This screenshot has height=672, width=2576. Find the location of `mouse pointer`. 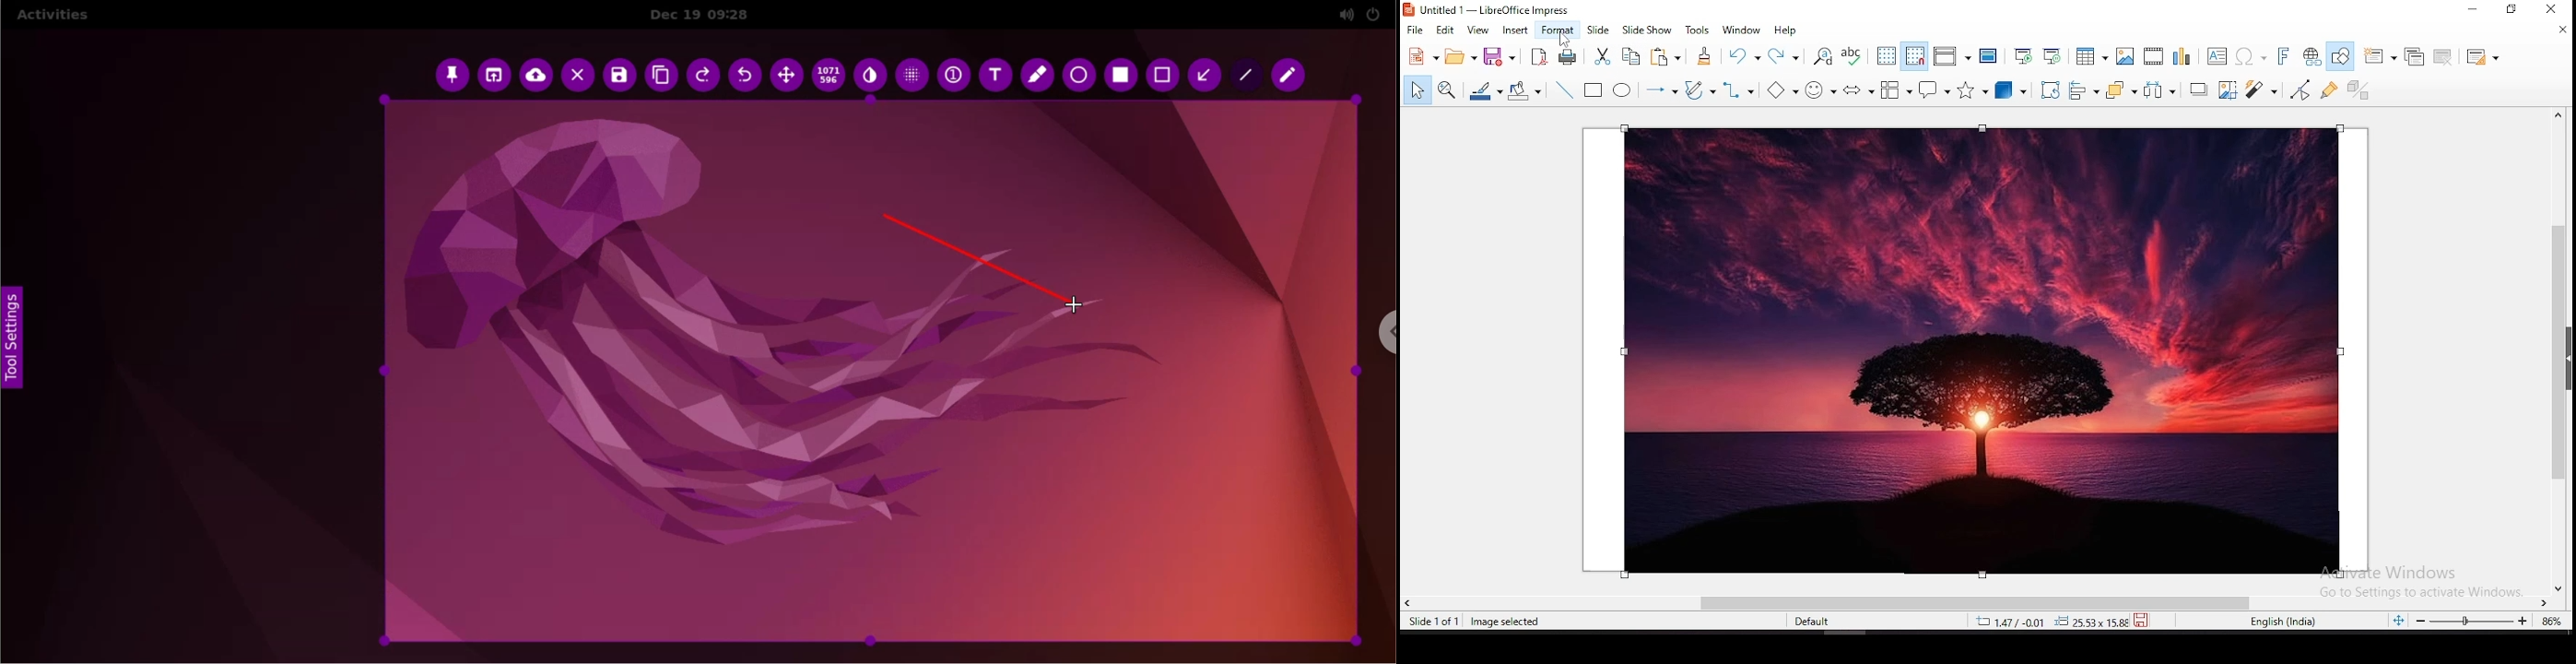

mouse pointer is located at coordinates (1567, 41).